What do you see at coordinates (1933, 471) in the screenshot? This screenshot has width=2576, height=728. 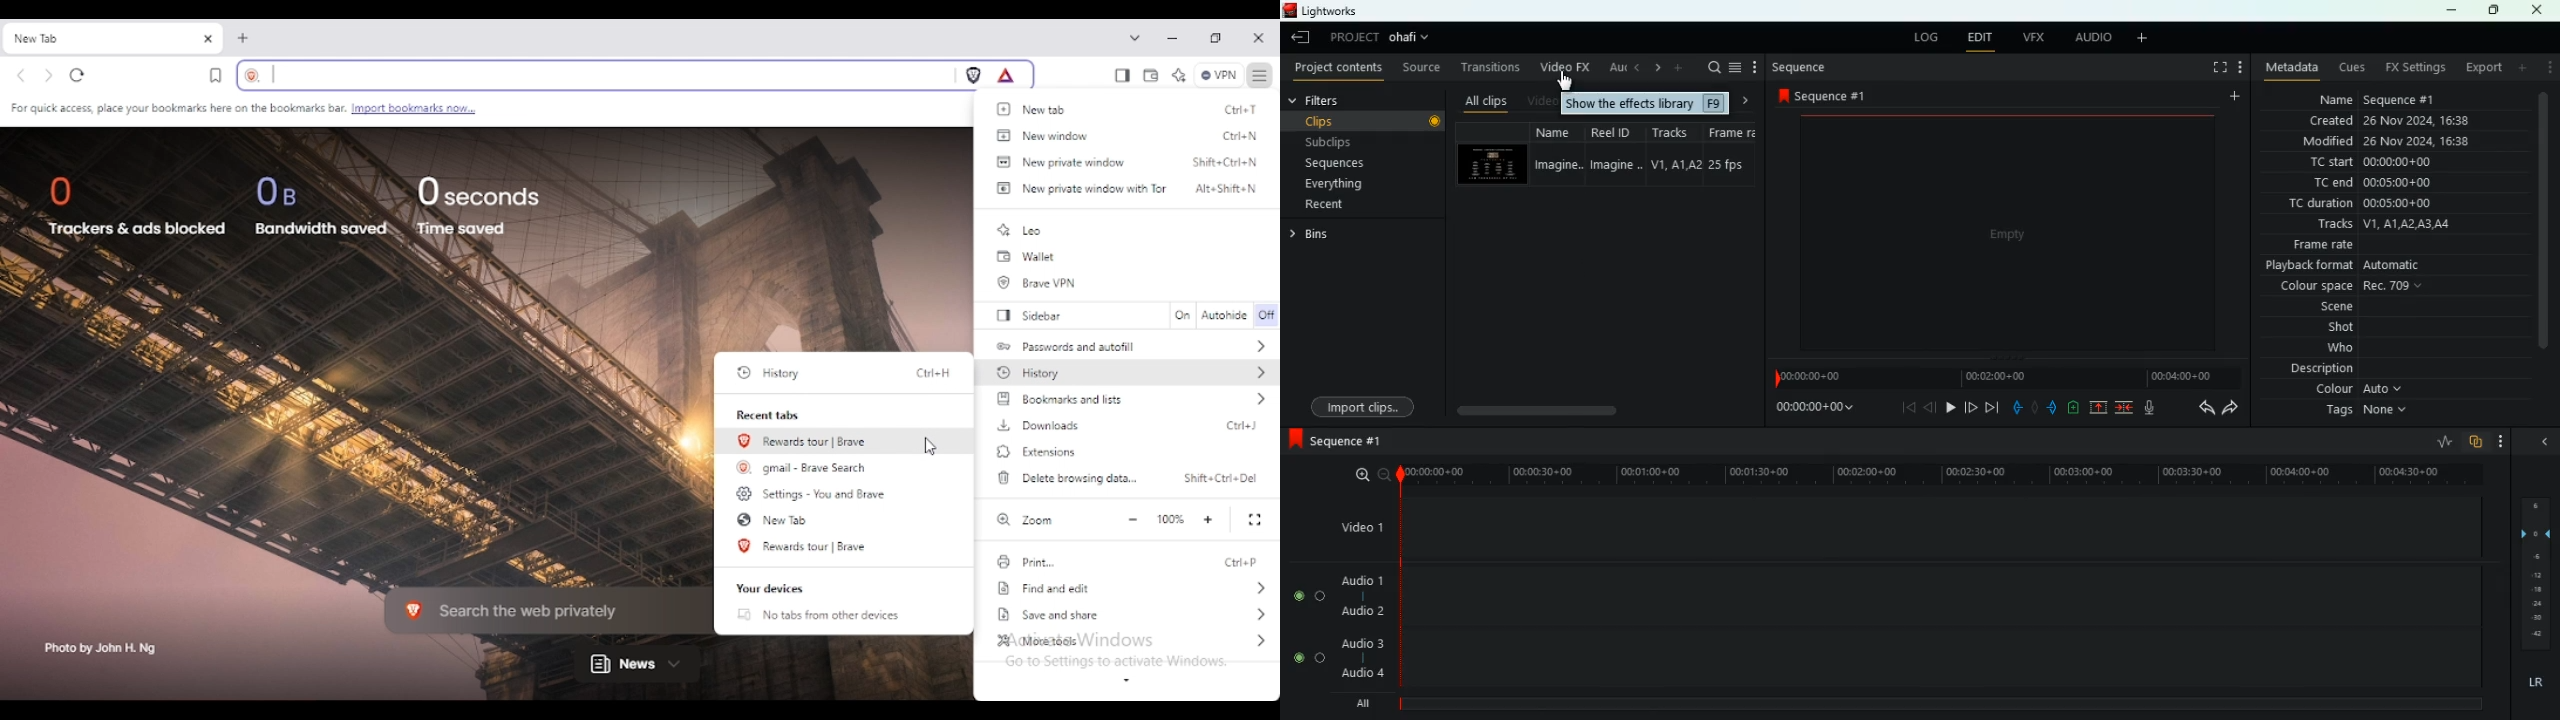 I see `time` at bounding box center [1933, 471].